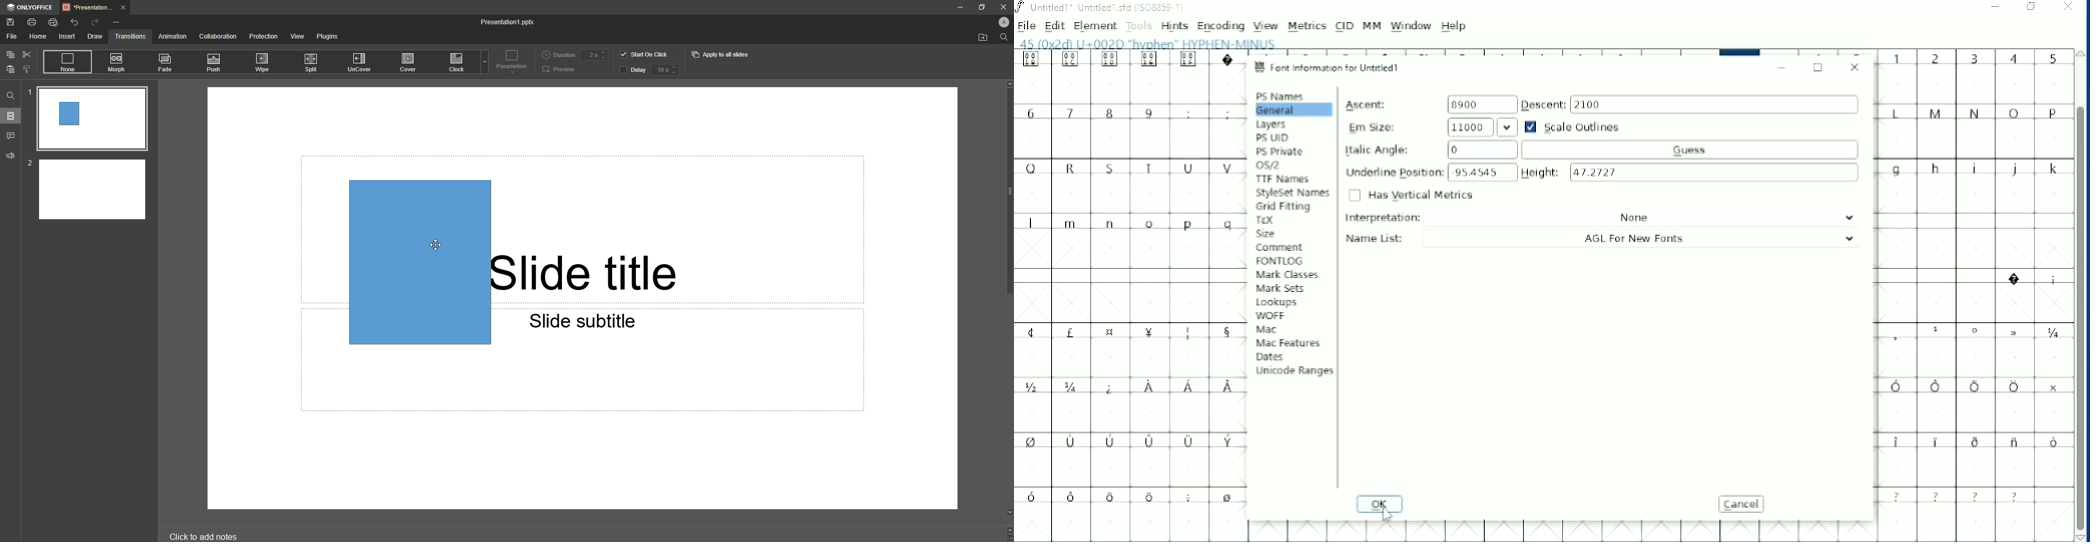 This screenshot has height=560, width=2100. Describe the element at coordinates (418, 262) in the screenshot. I see `Rectangle` at that location.